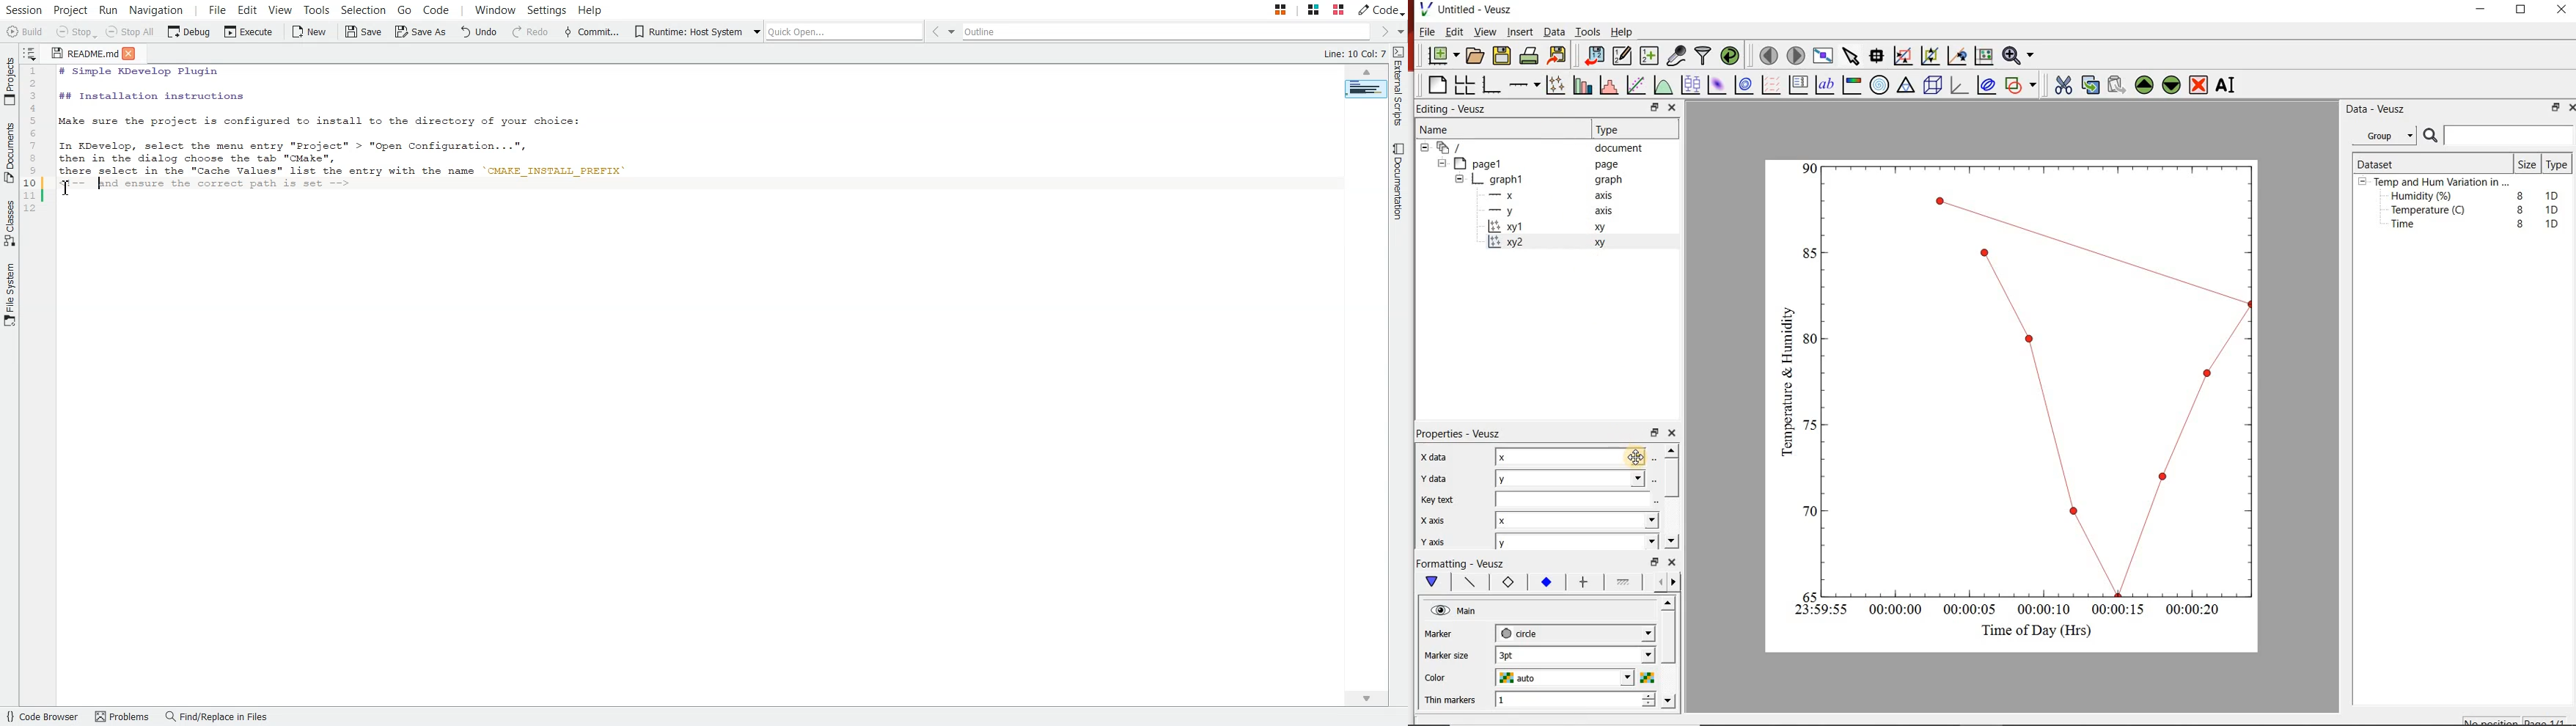  What do you see at coordinates (1541, 701) in the screenshot?
I see `1` at bounding box center [1541, 701].